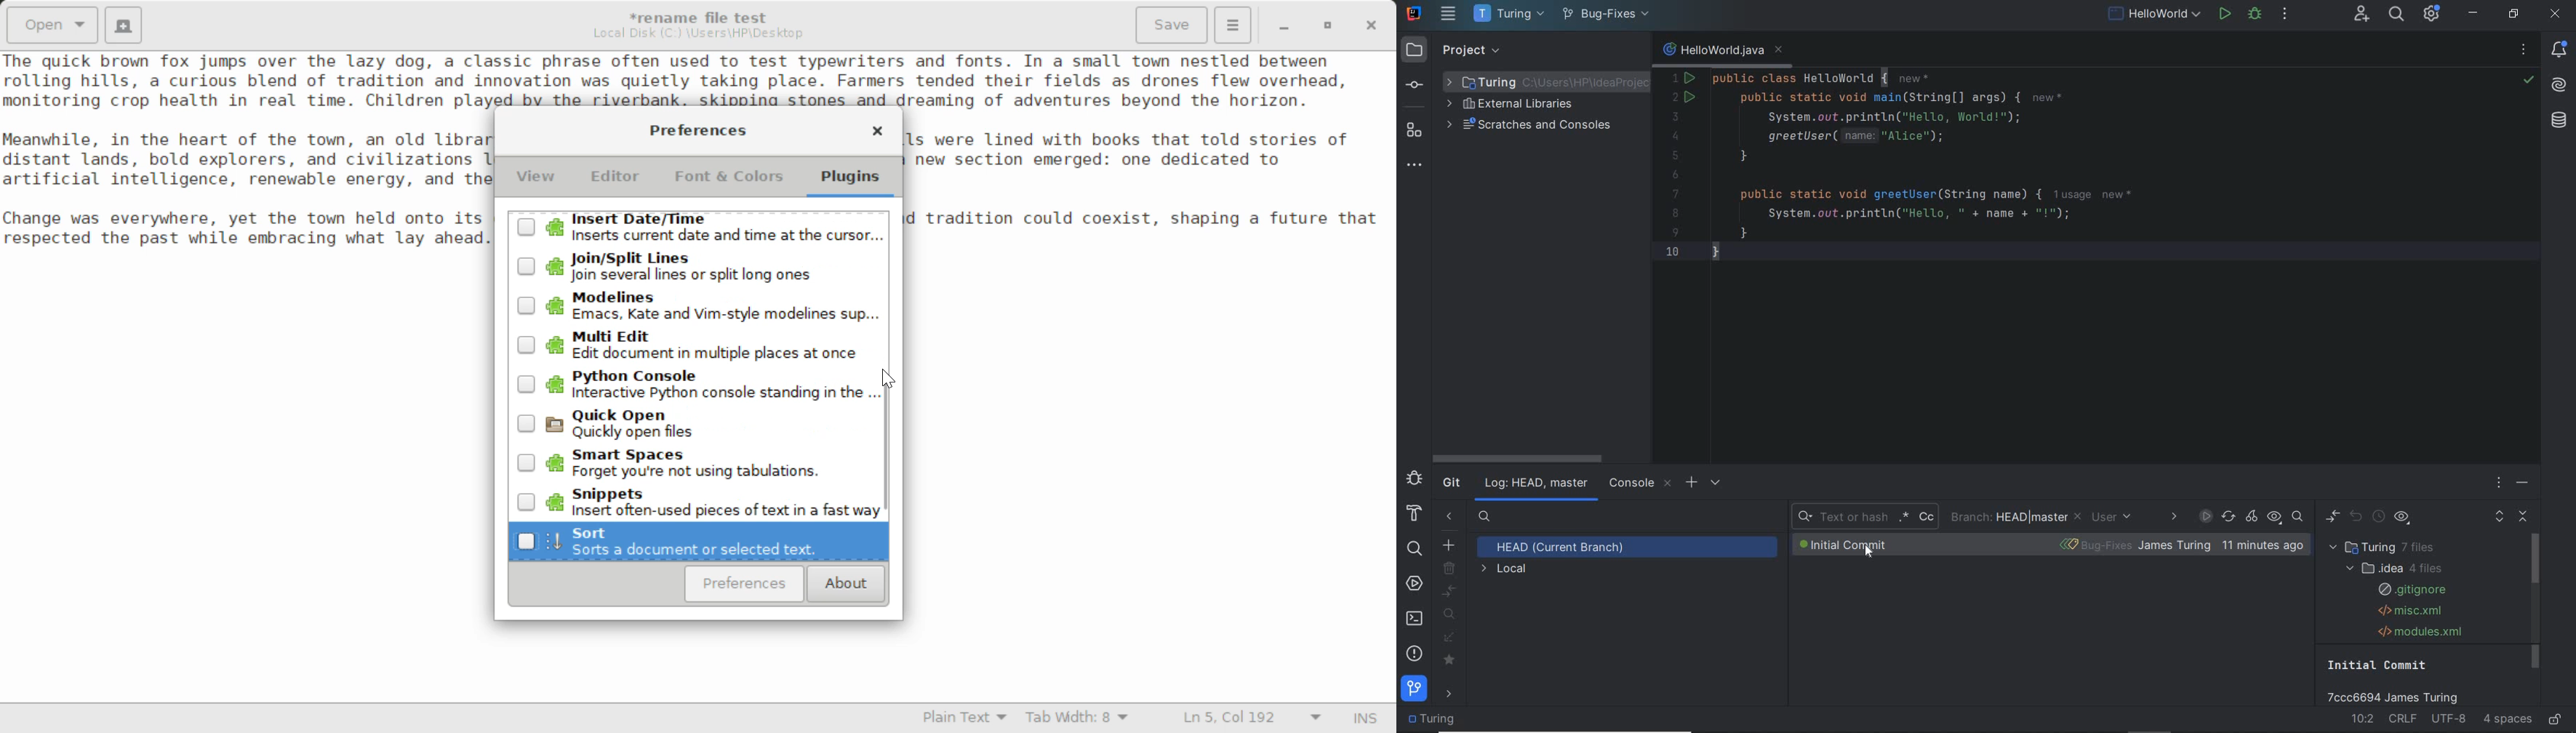 This screenshot has height=756, width=2576. Describe the element at coordinates (1675, 232) in the screenshot. I see `9` at that location.